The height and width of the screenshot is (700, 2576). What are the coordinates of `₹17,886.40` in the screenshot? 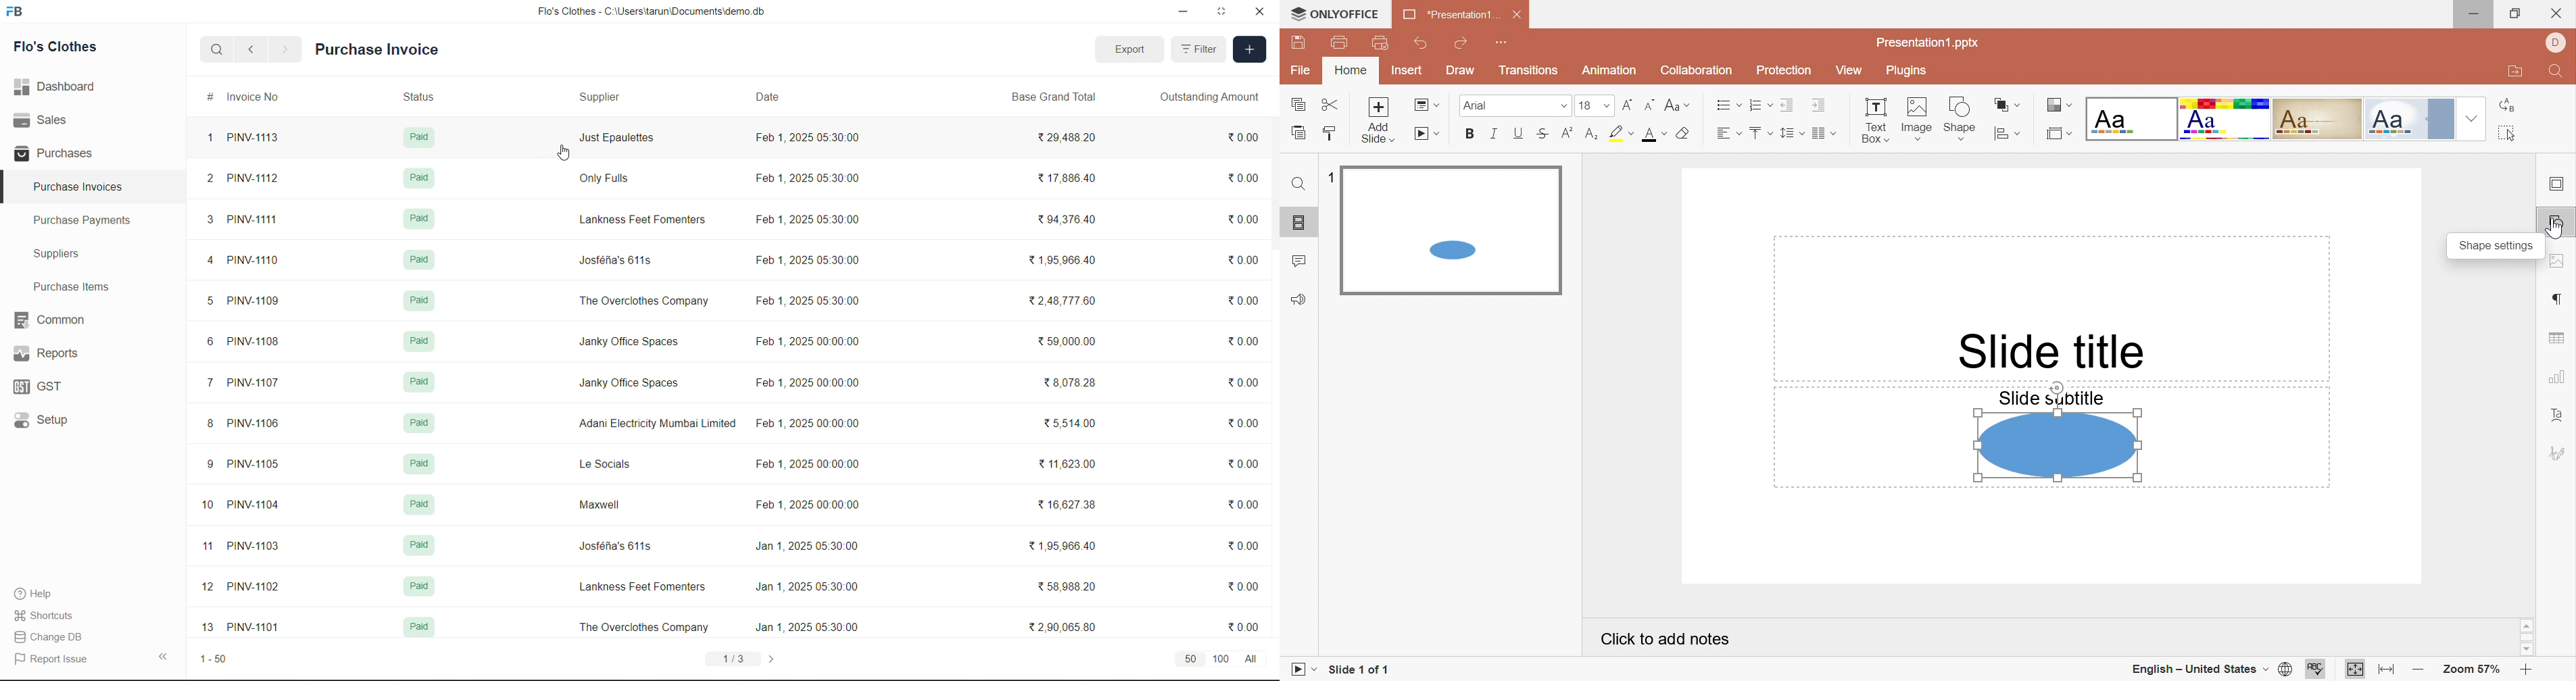 It's located at (1069, 178).